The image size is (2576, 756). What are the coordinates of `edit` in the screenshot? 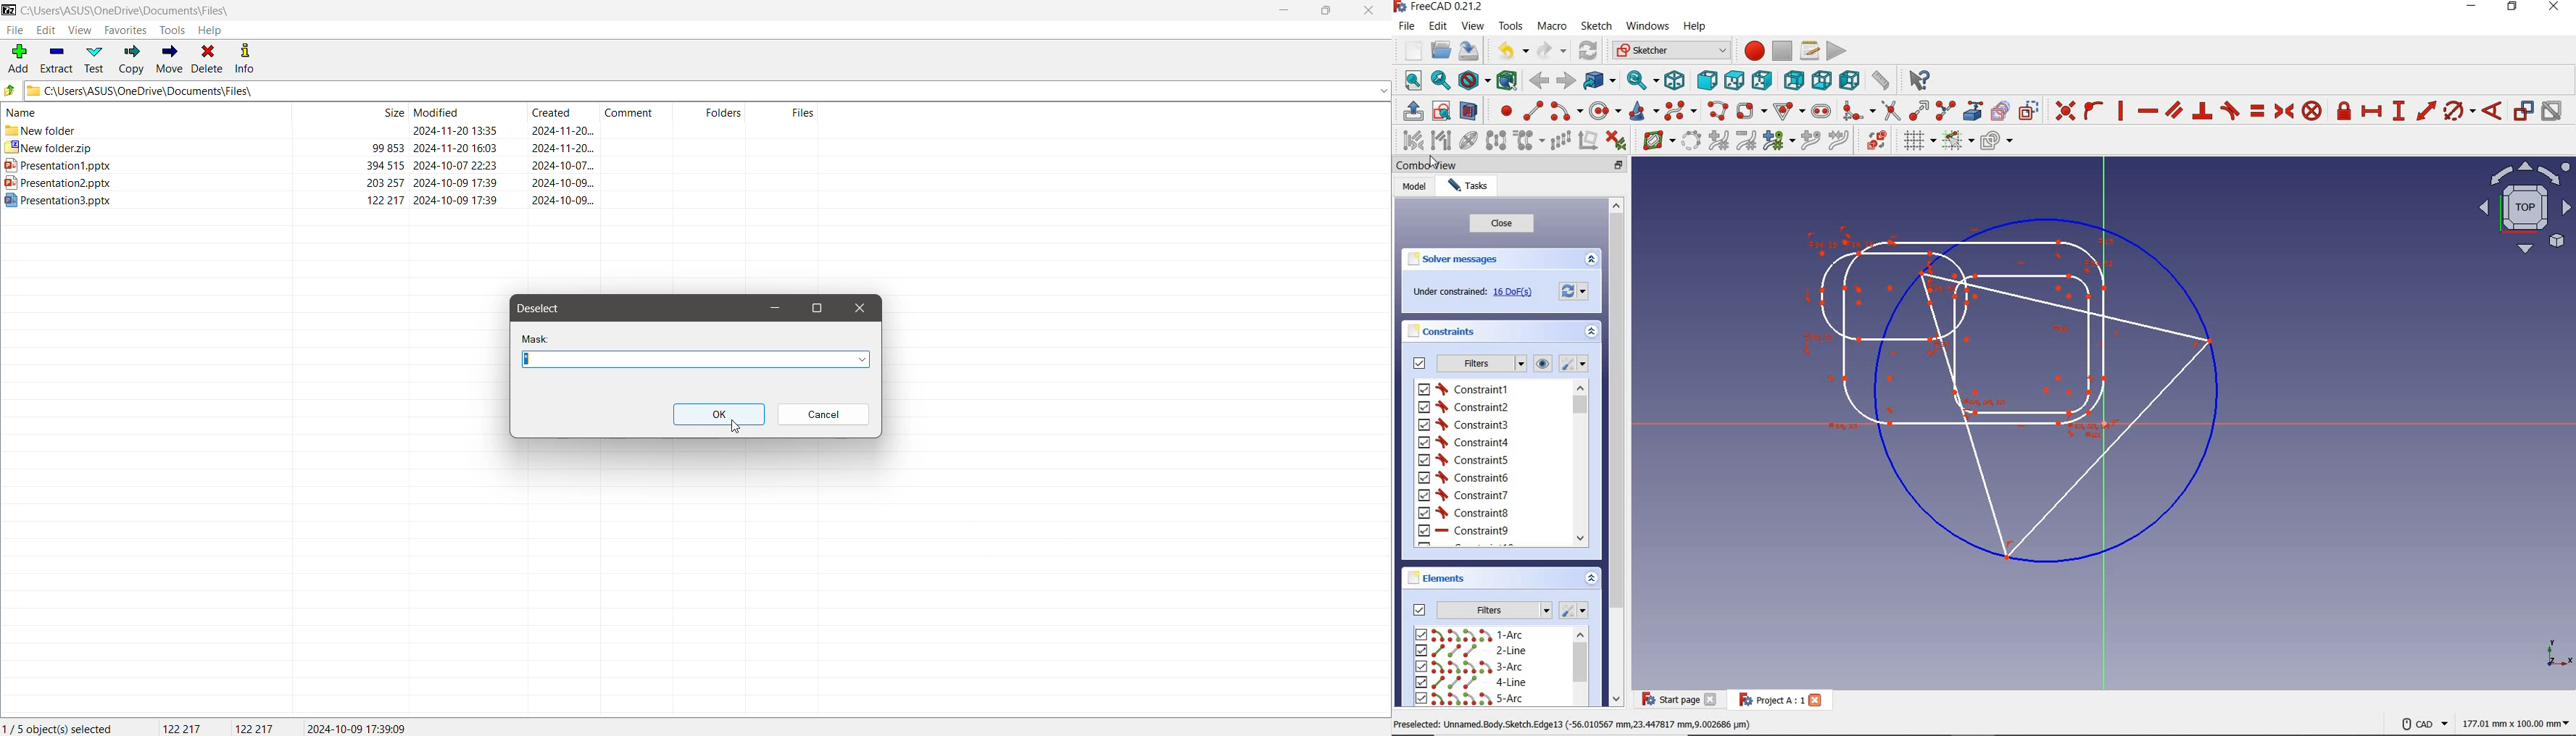 It's located at (1437, 27).